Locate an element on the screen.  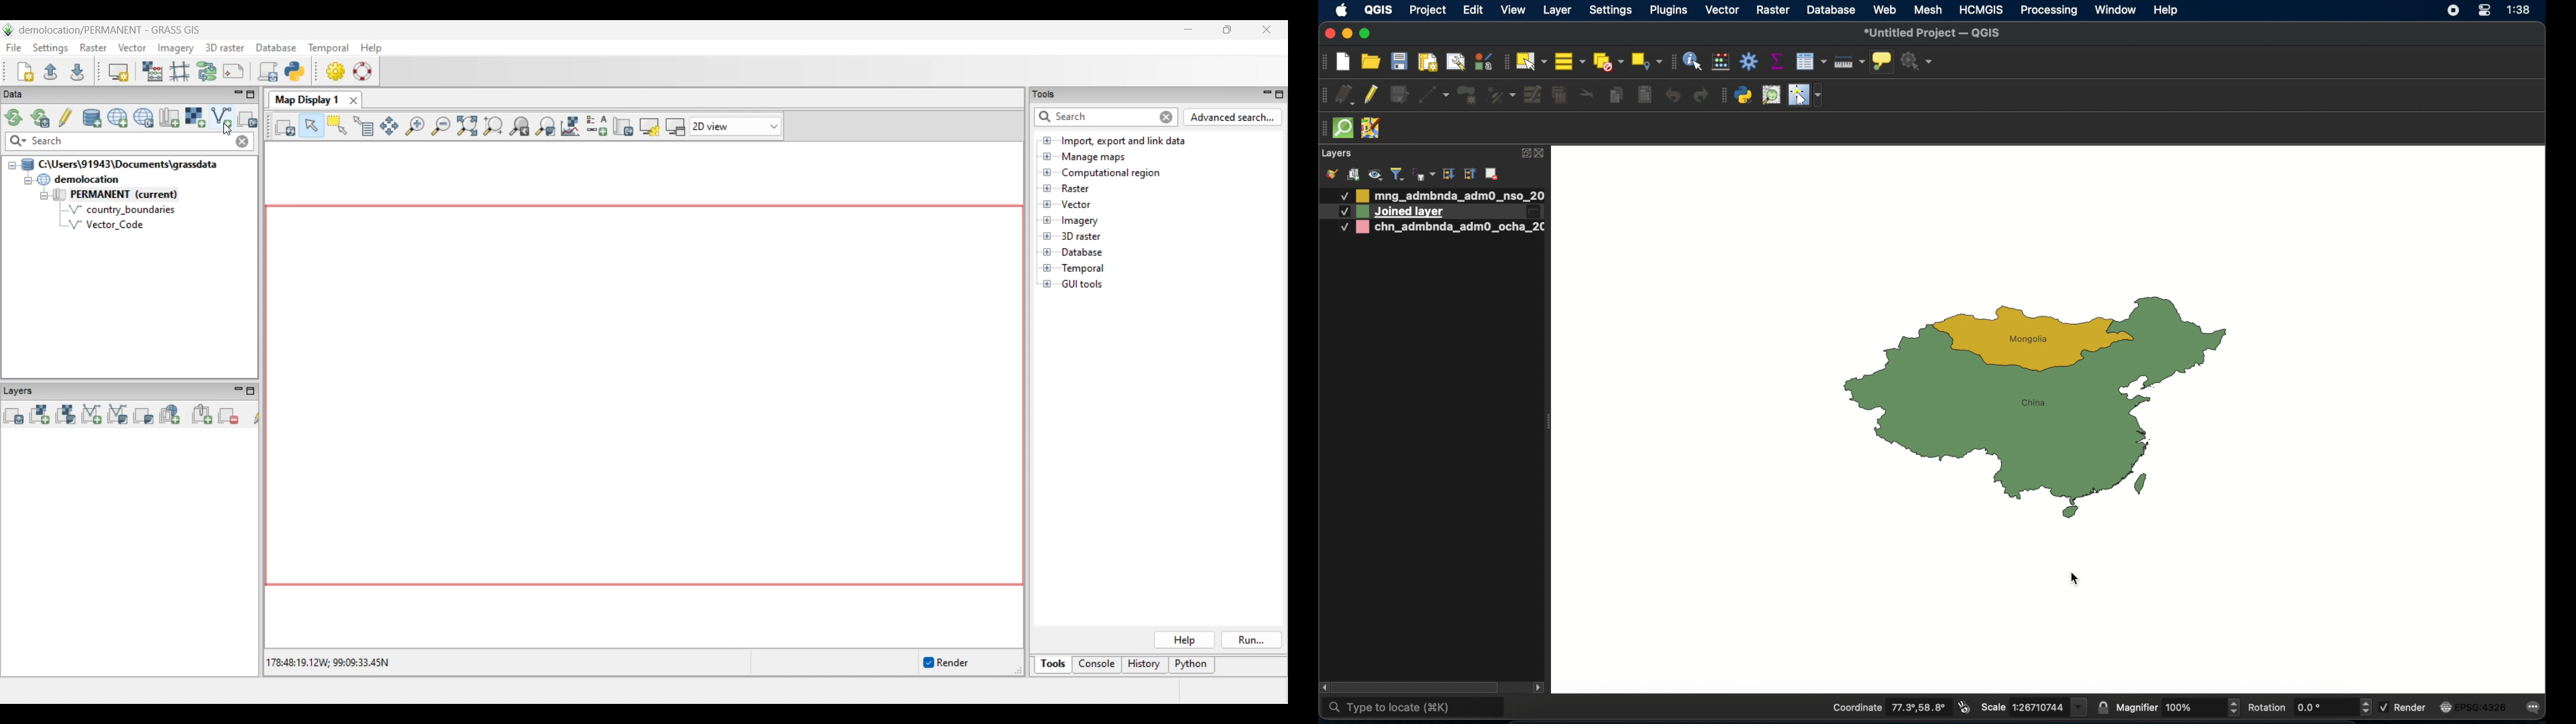
EPSG: 4326 is located at coordinates (2473, 707).